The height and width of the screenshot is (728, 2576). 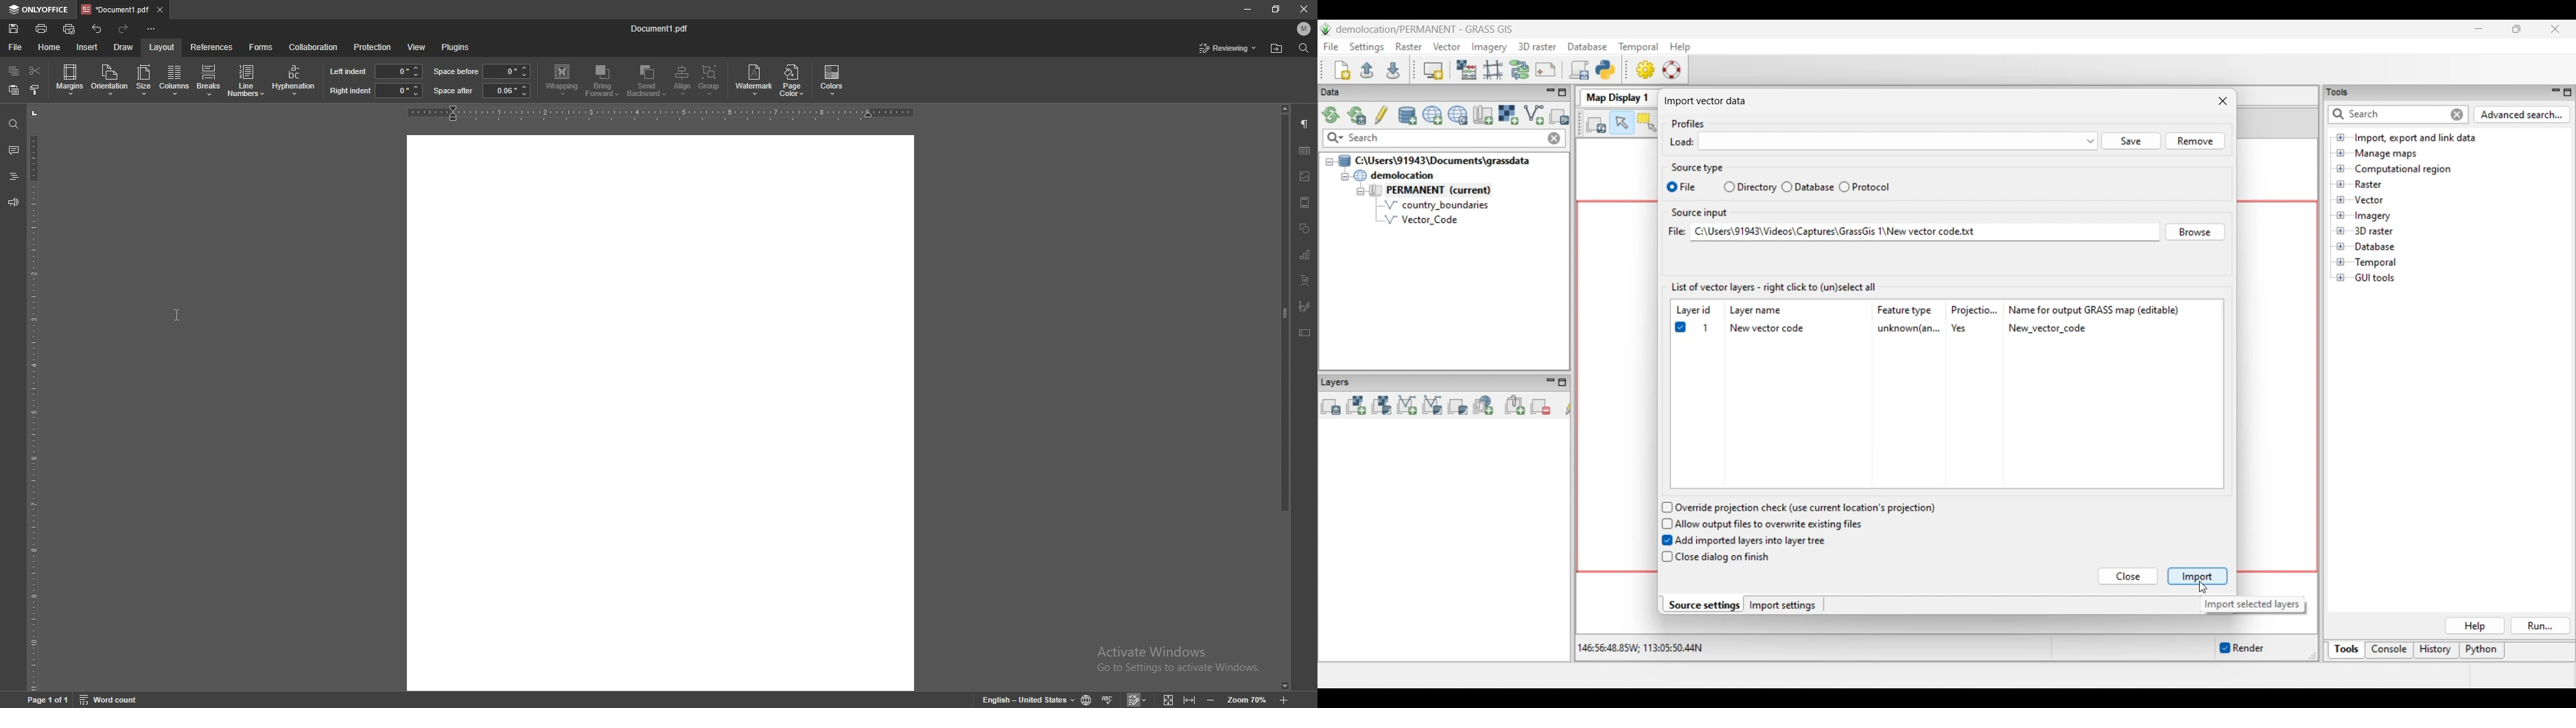 What do you see at coordinates (1304, 8) in the screenshot?
I see `close` at bounding box center [1304, 8].